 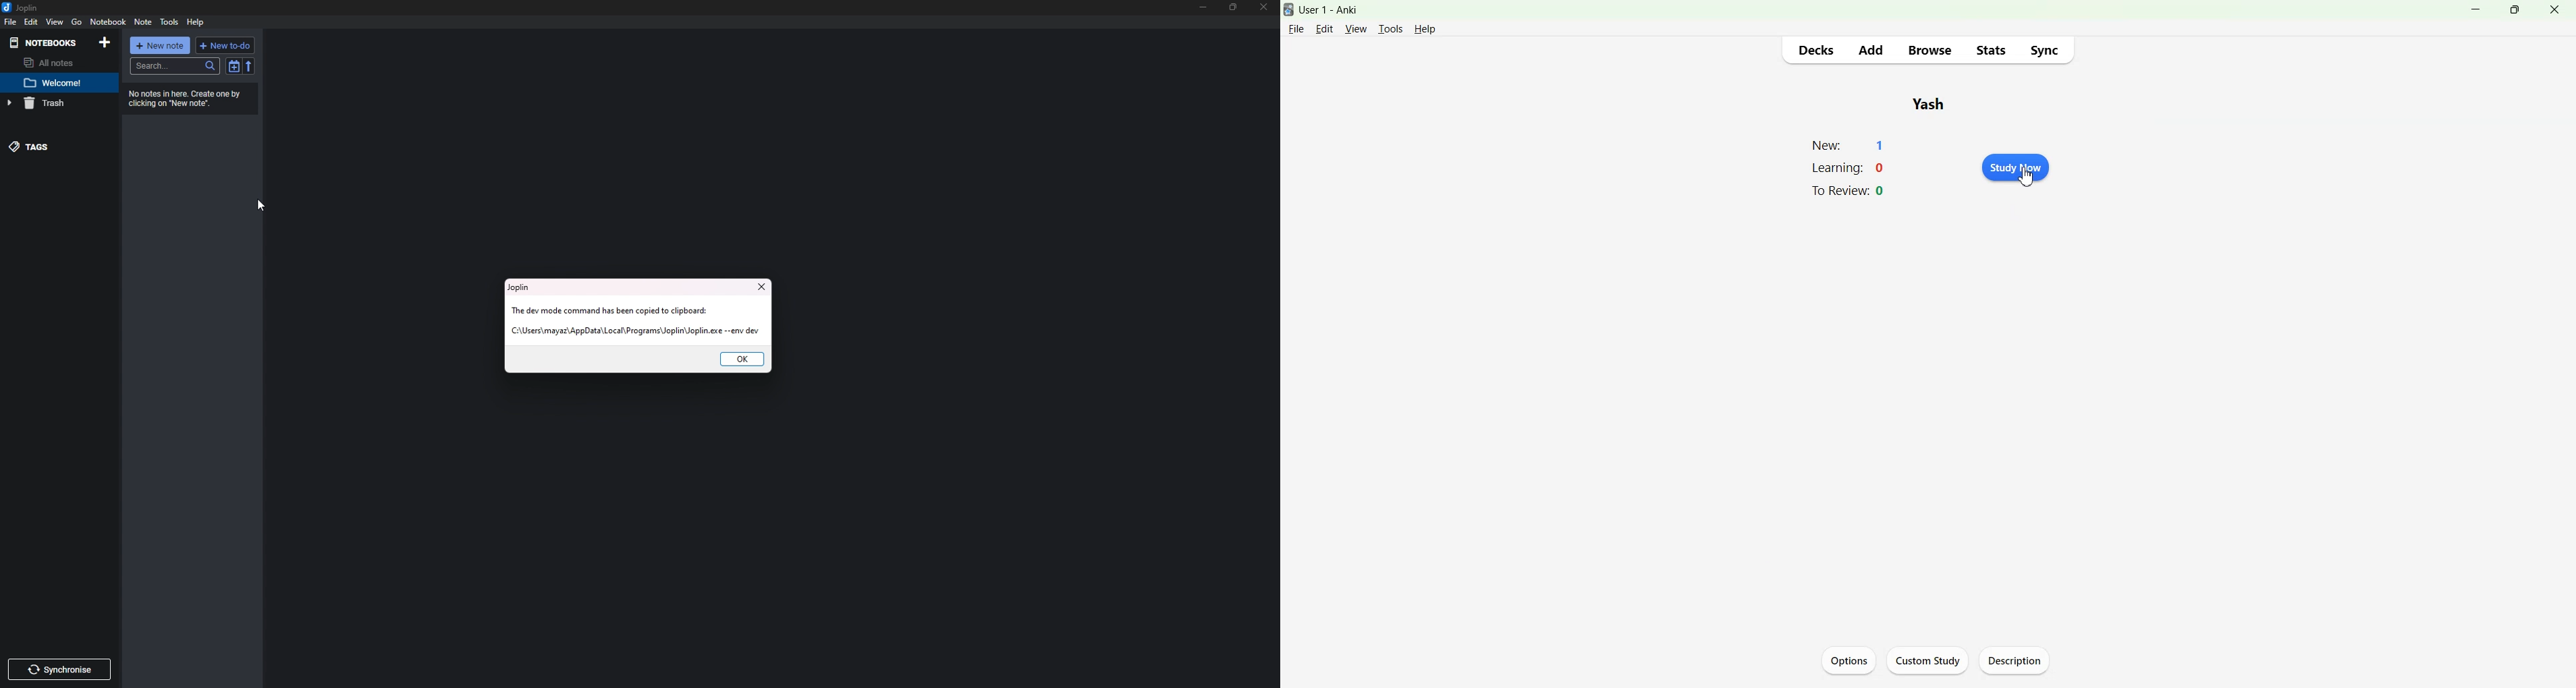 What do you see at coordinates (2027, 177) in the screenshot?
I see `Cursor` at bounding box center [2027, 177].